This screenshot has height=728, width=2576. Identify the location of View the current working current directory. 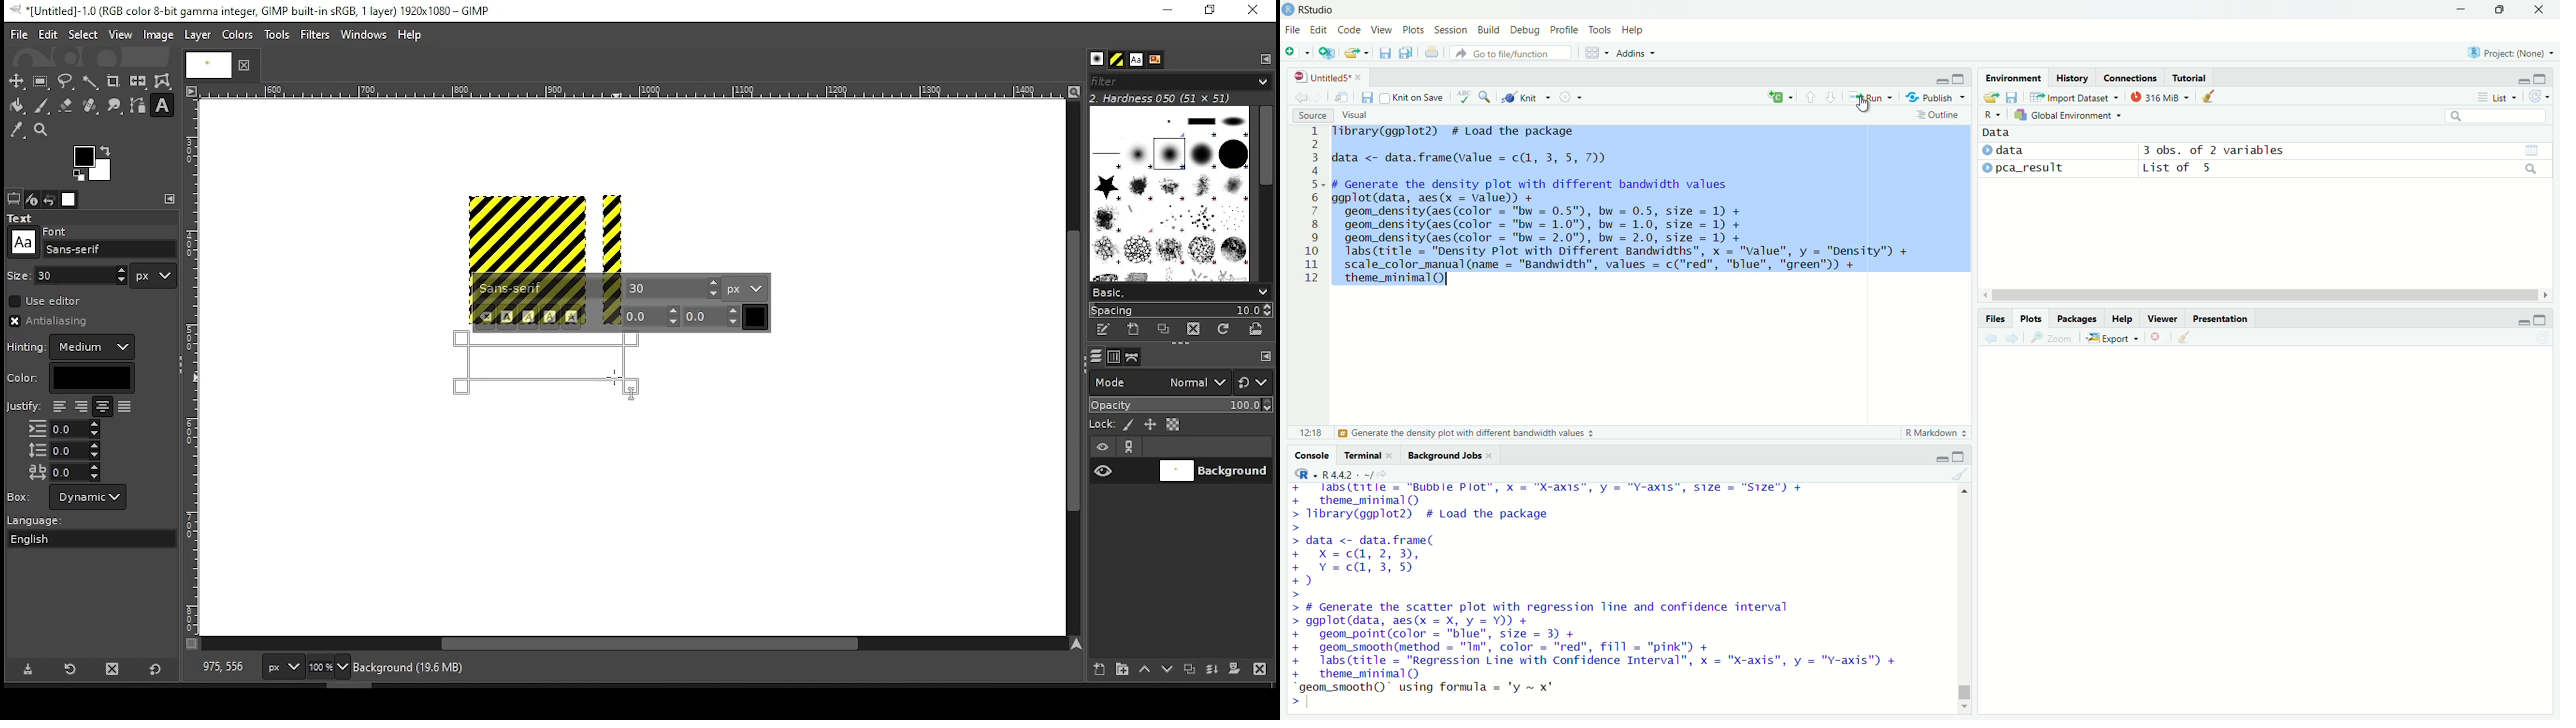
(1383, 473).